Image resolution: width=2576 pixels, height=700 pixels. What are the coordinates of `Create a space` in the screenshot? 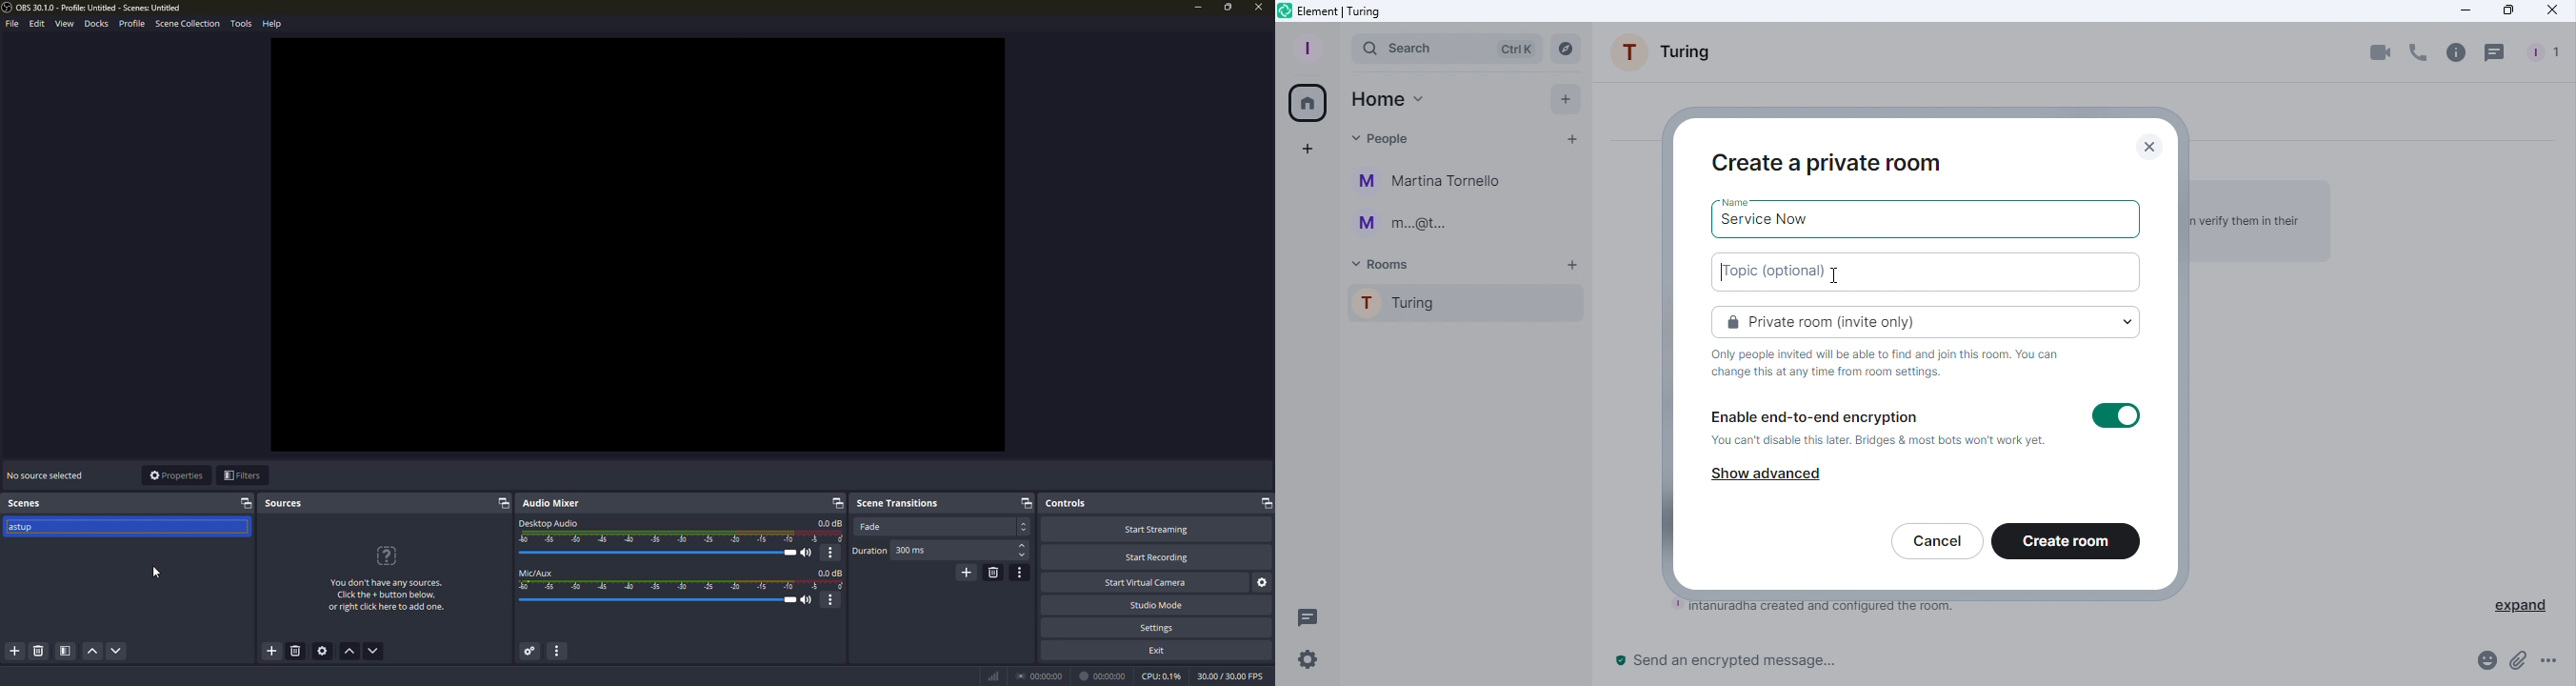 It's located at (1308, 150).